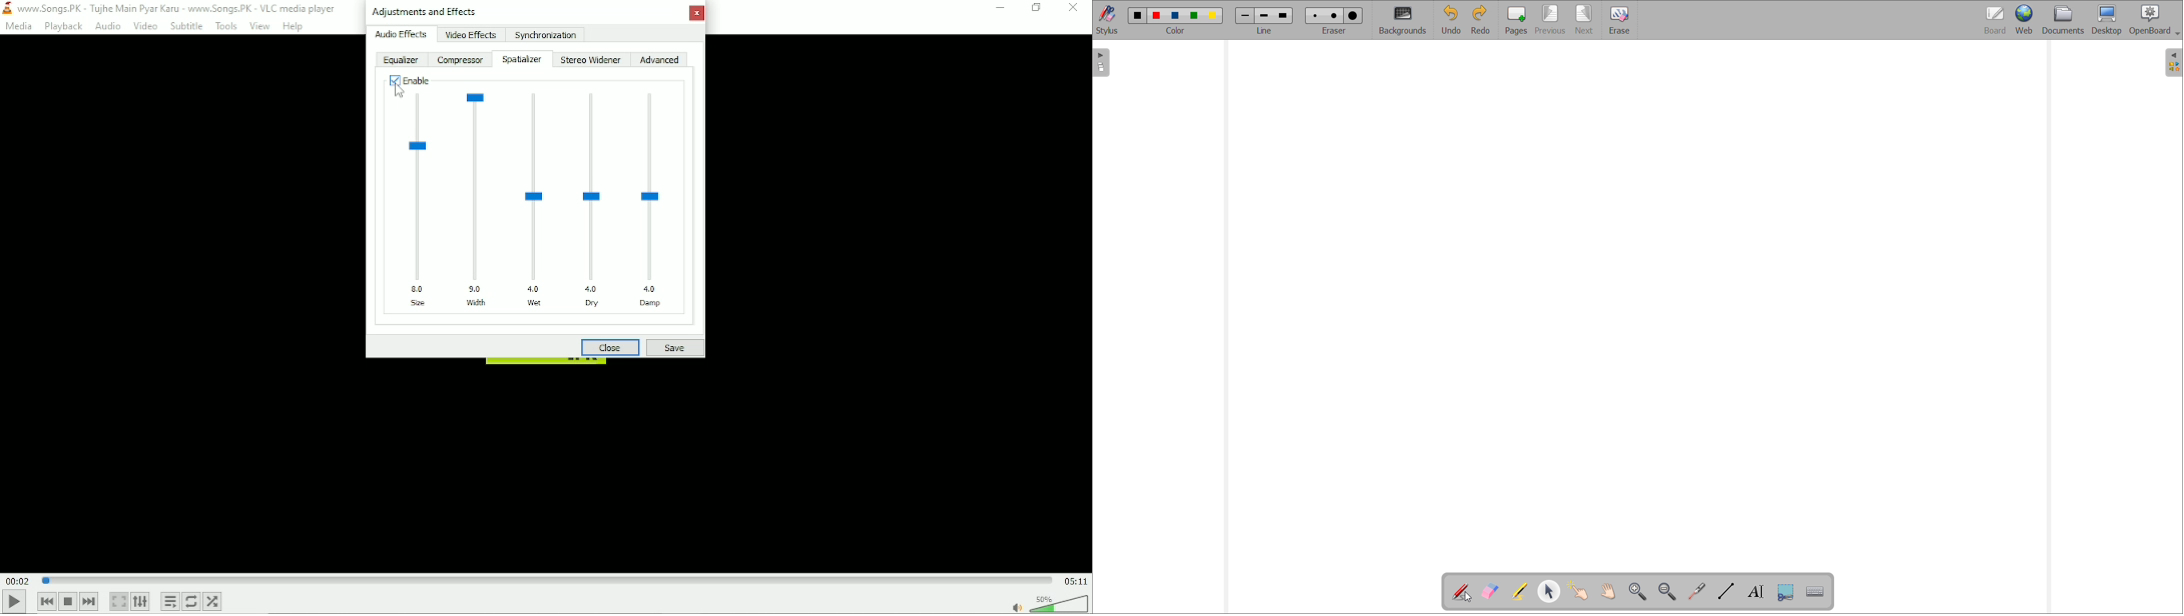  I want to click on Audio, so click(107, 26).